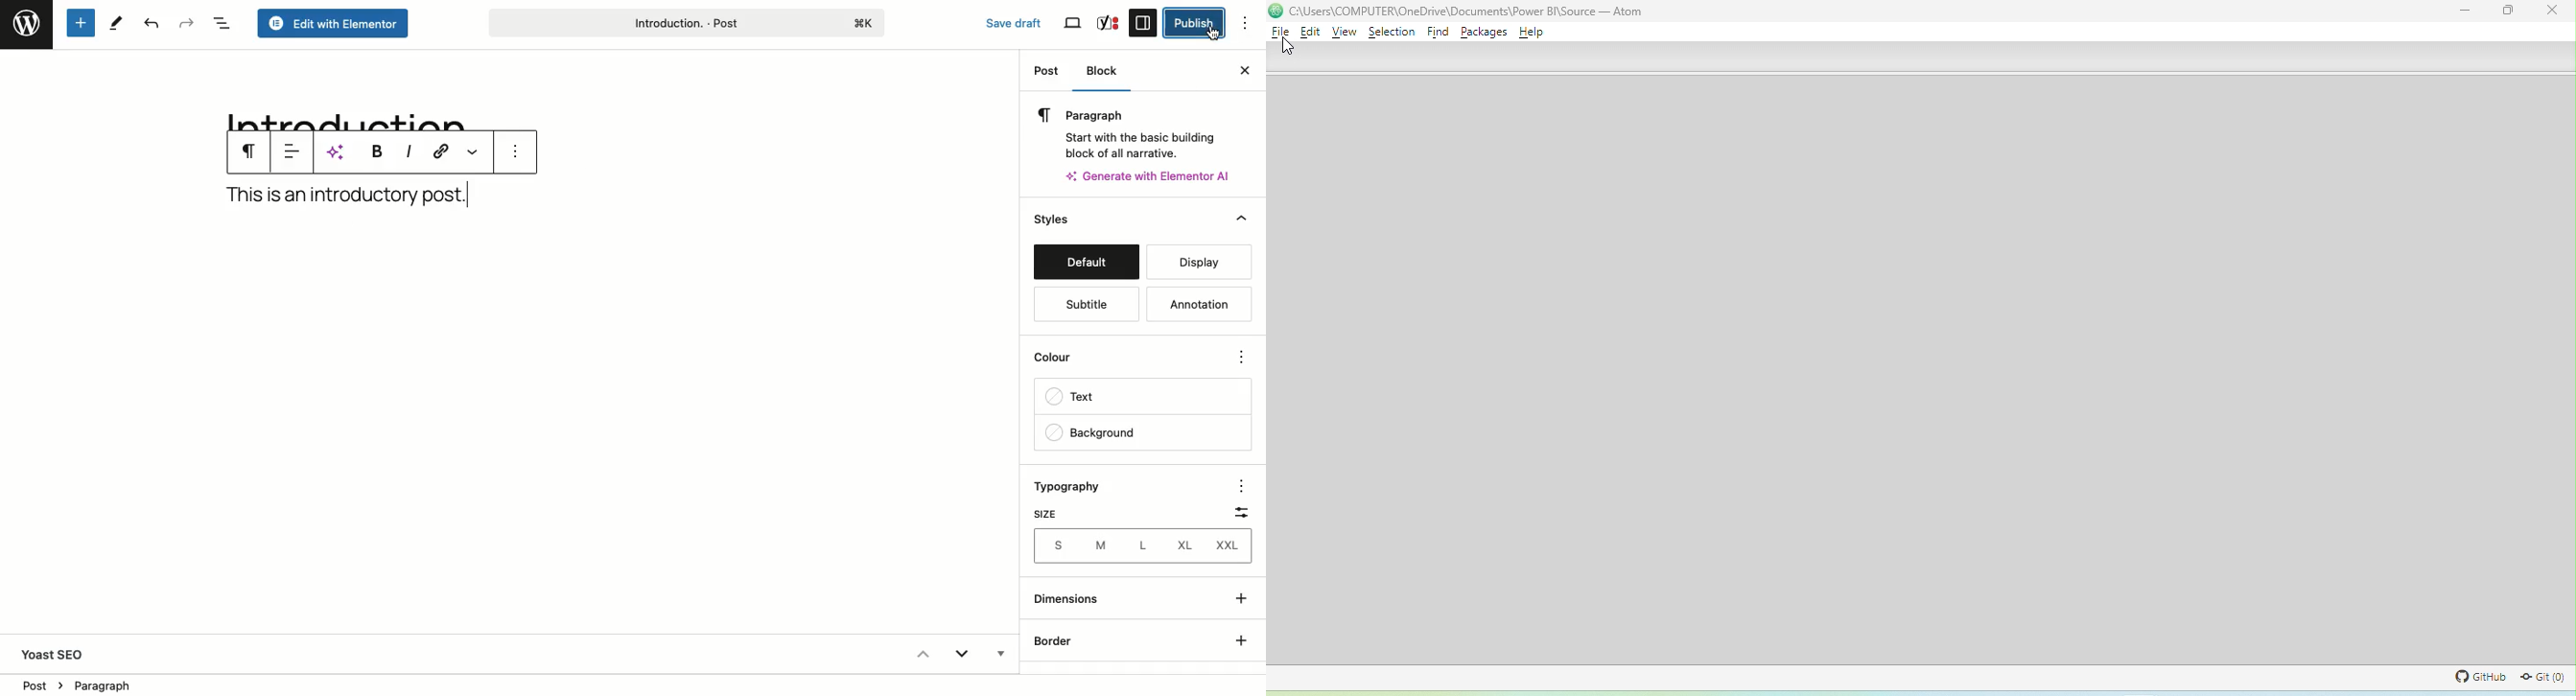 This screenshot has width=2576, height=700. What do you see at coordinates (376, 152) in the screenshot?
I see `Bold` at bounding box center [376, 152].